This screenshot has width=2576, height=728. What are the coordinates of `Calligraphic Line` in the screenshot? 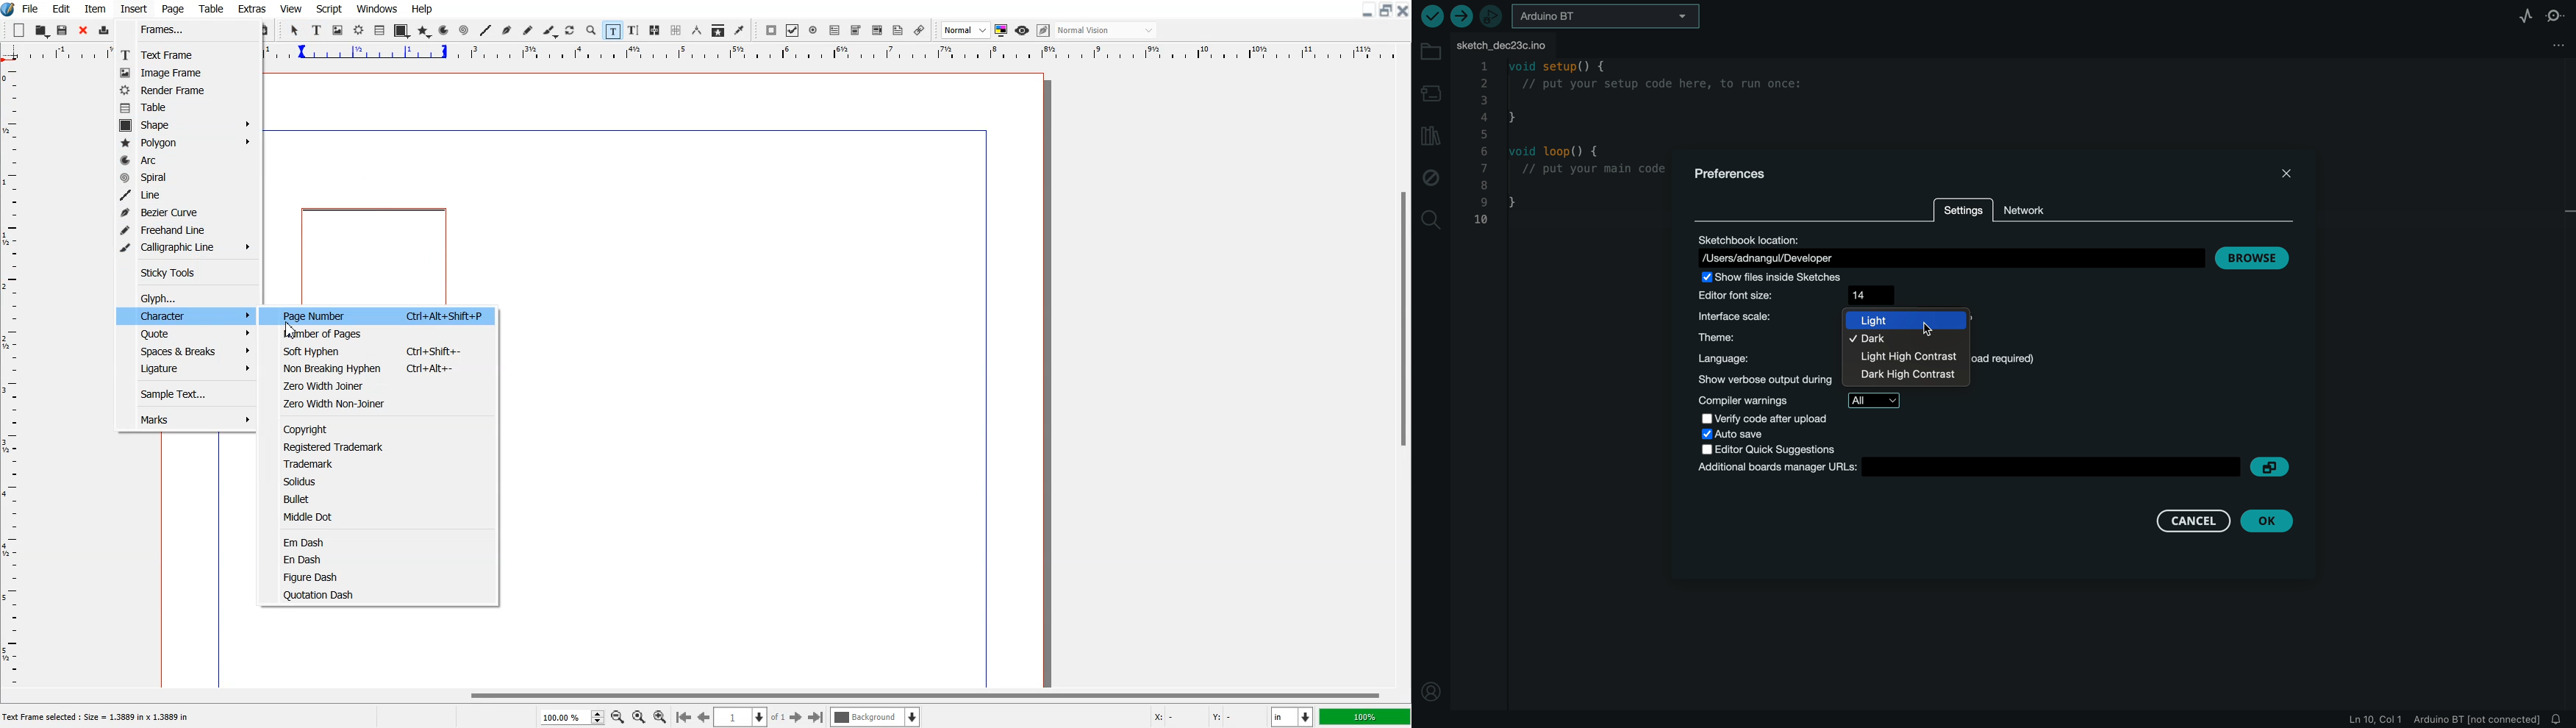 It's located at (185, 246).